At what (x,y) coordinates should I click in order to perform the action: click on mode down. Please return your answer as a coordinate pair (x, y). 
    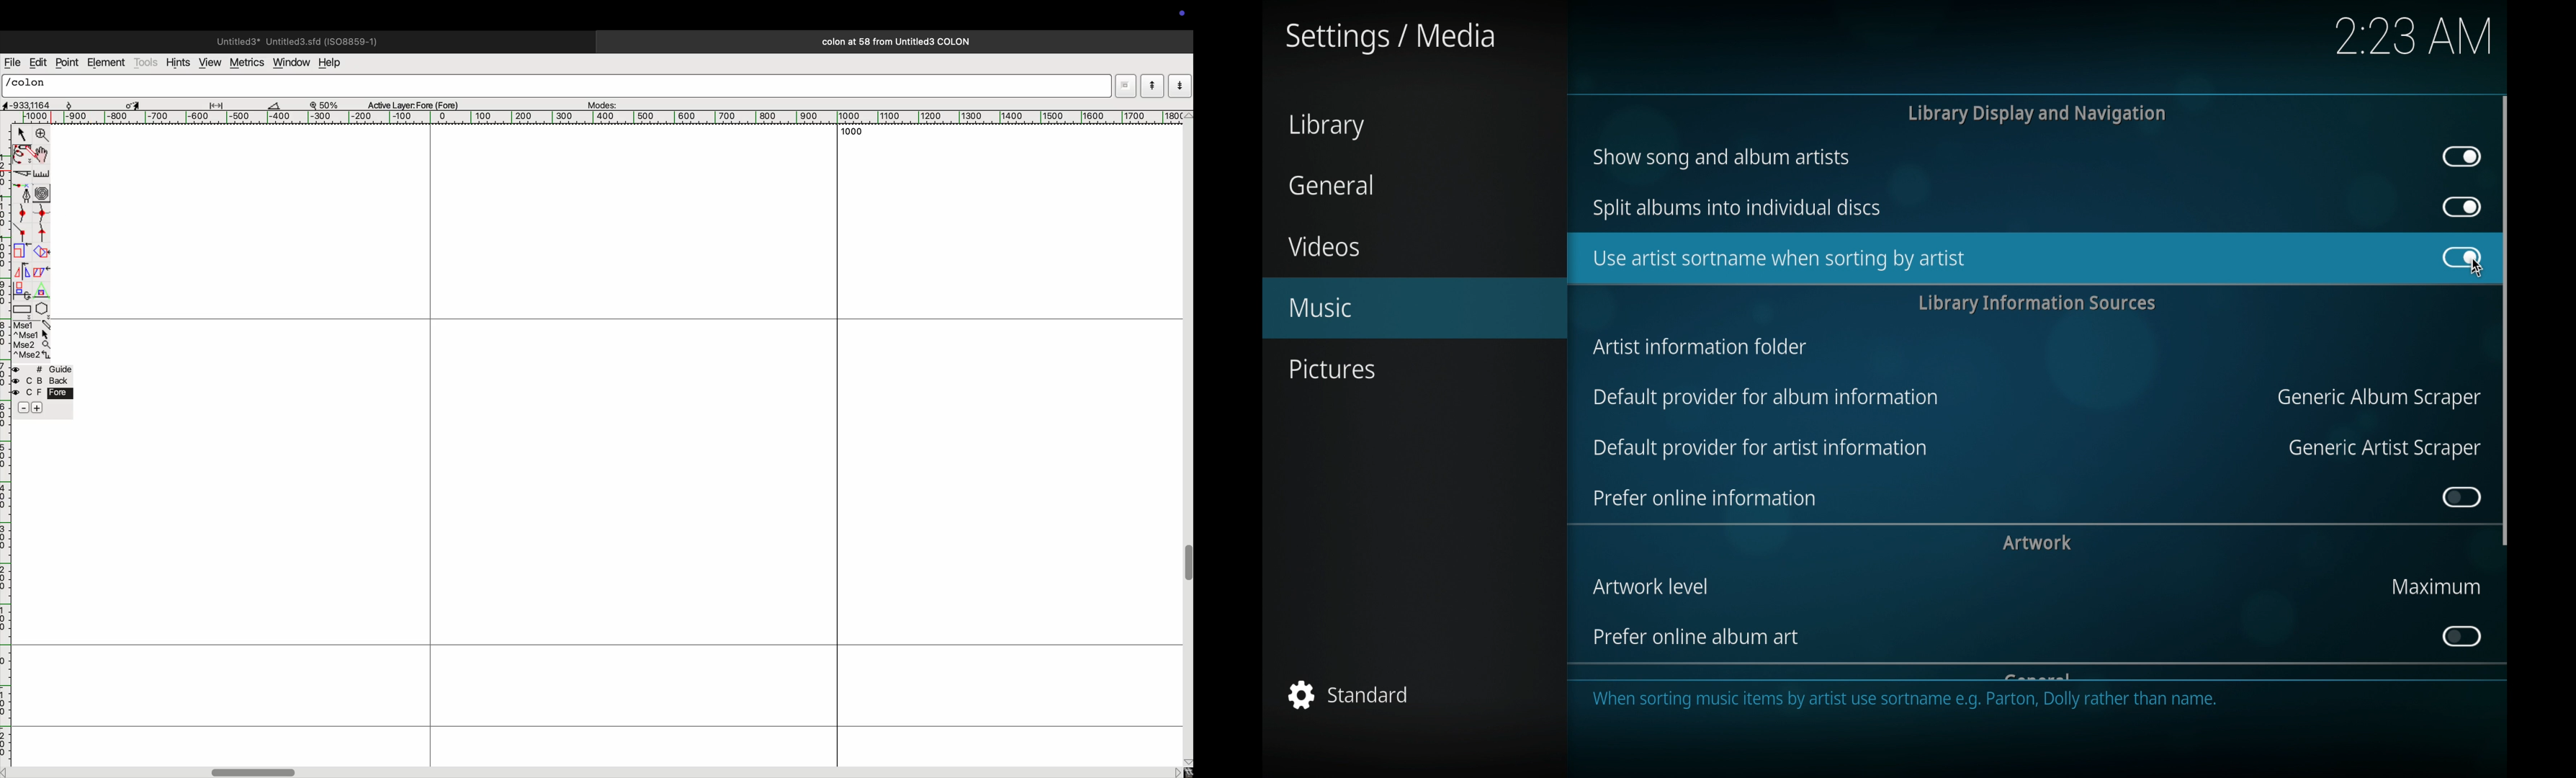
    Looking at the image, I should click on (1180, 85).